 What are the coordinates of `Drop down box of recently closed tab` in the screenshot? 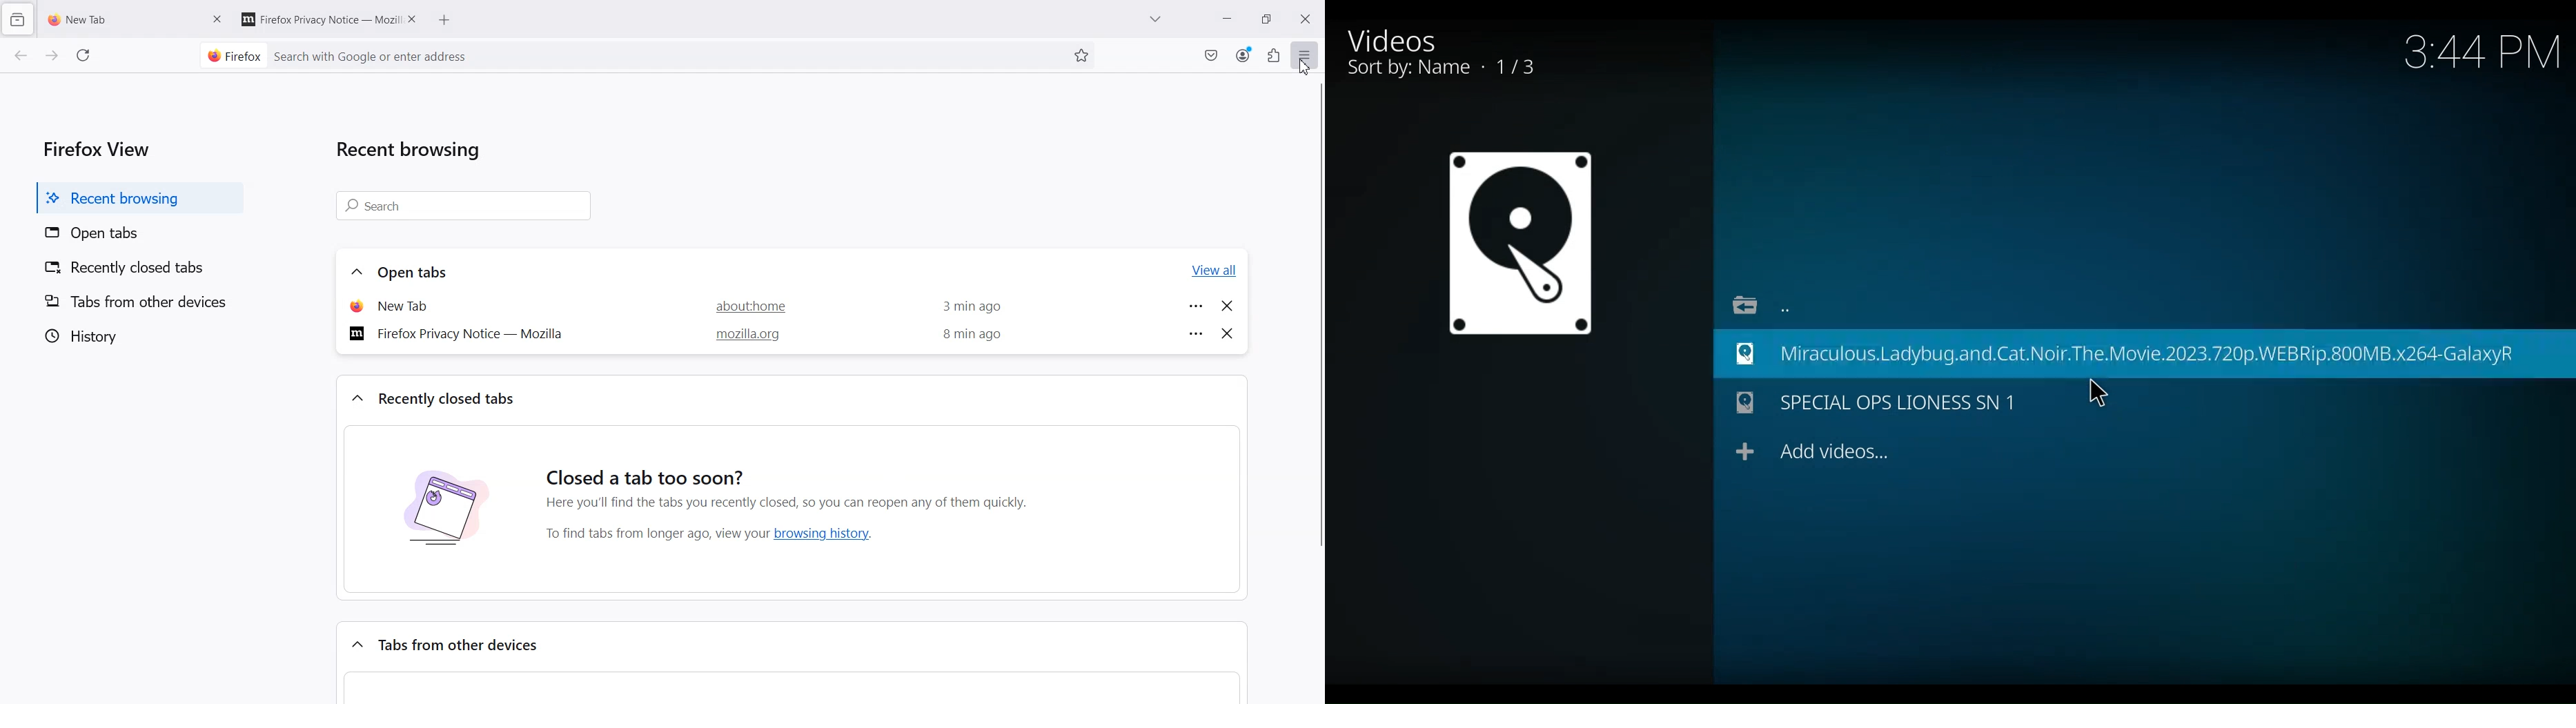 It's located at (355, 399).